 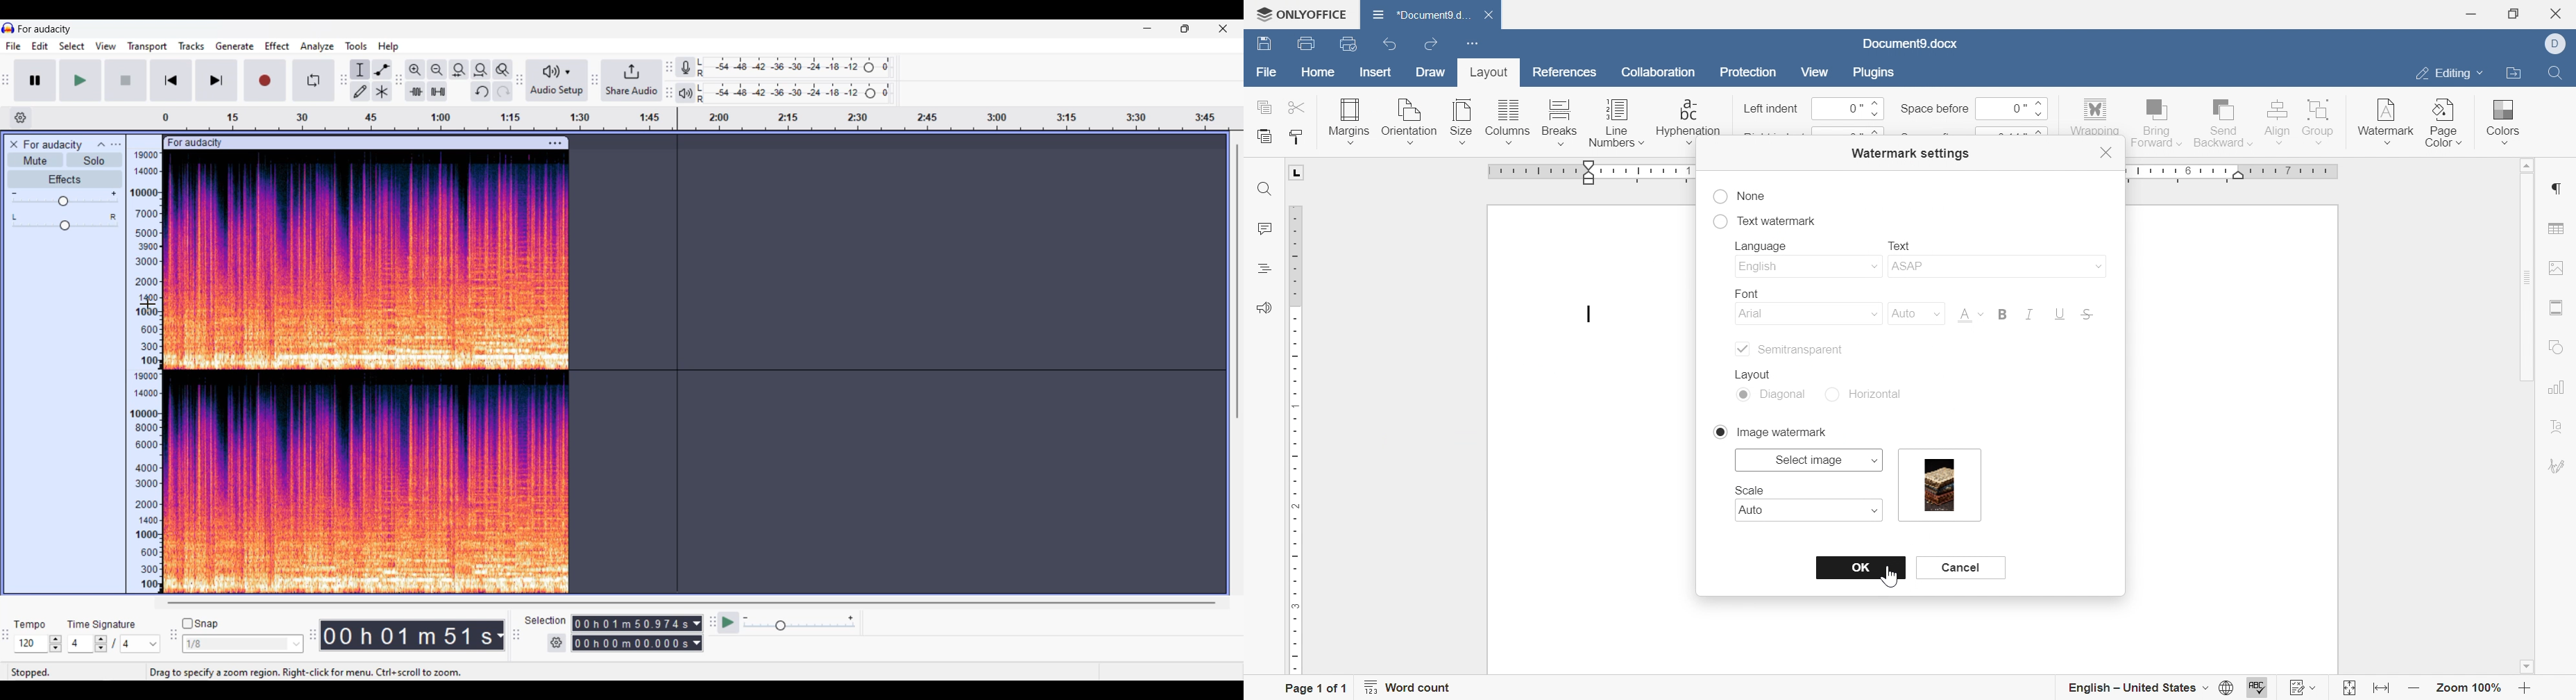 What do you see at coordinates (415, 92) in the screenshot?
I see `Trim audio outside selection` at bounding box center [415, 92].